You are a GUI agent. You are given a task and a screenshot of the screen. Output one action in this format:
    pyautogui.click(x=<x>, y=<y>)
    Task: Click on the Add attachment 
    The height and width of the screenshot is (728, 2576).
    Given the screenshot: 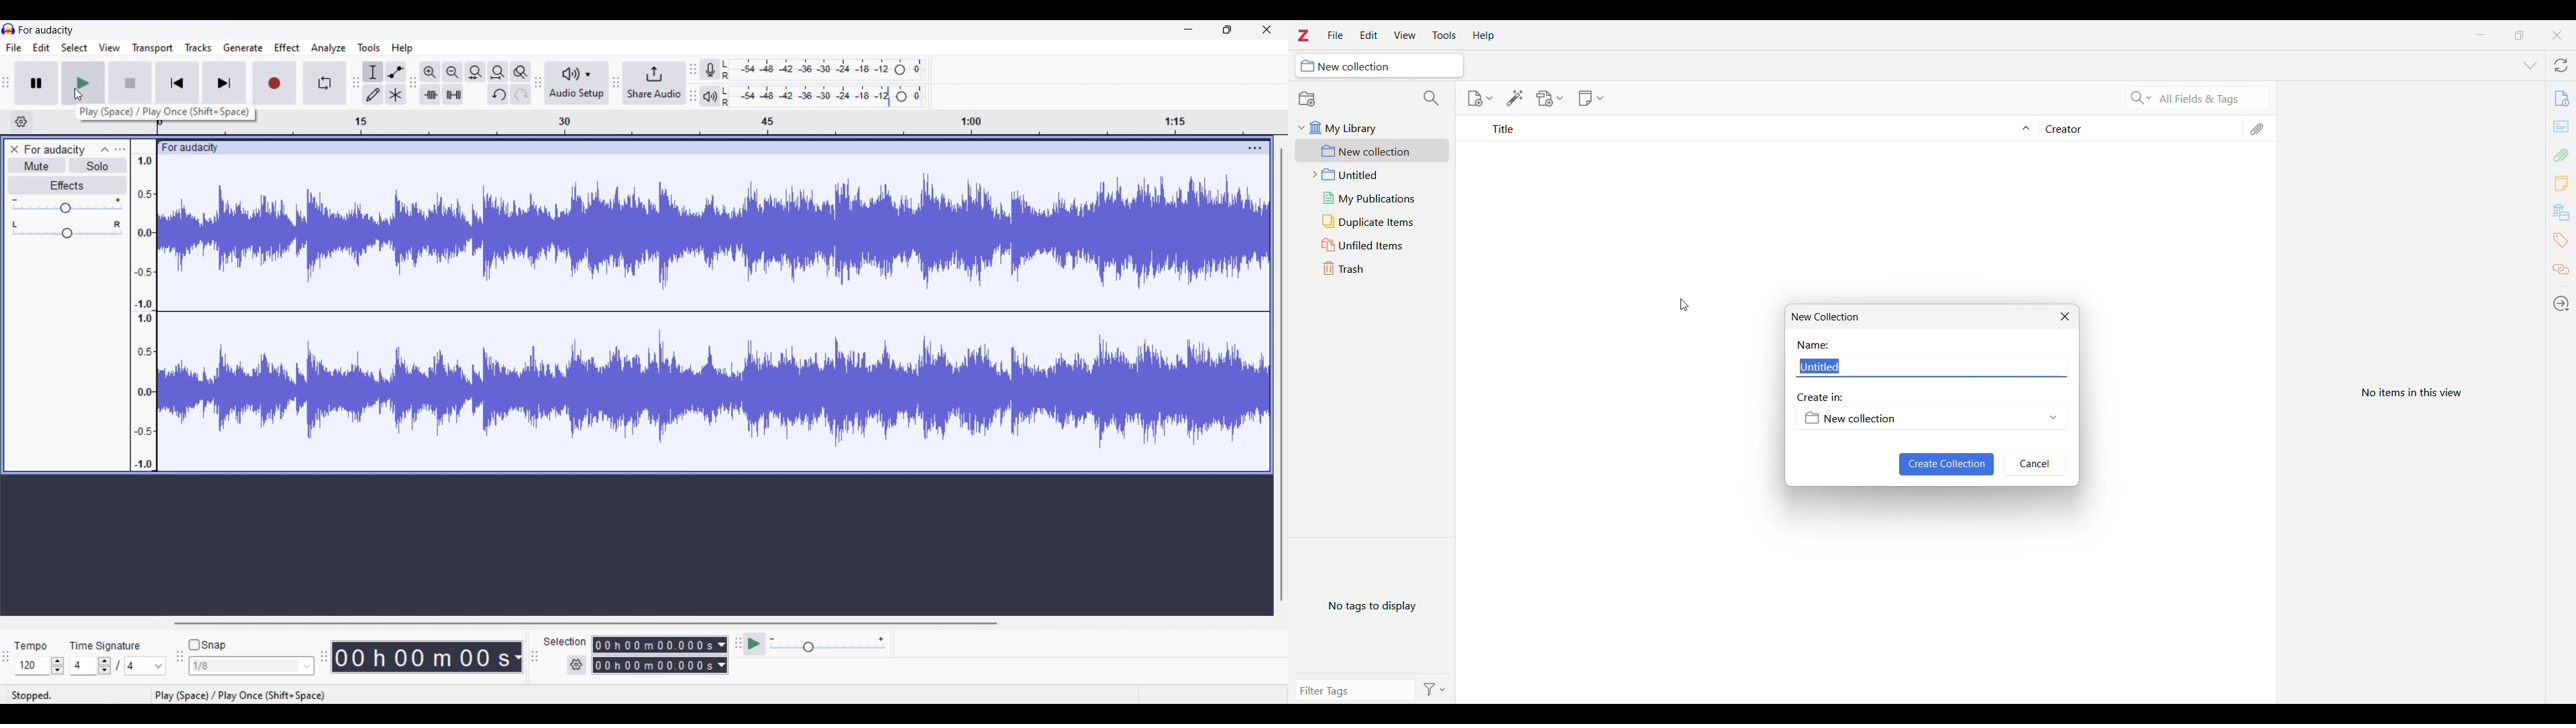 What is the action you would take?
    pyautogui.click(x=2562, y=155)
    